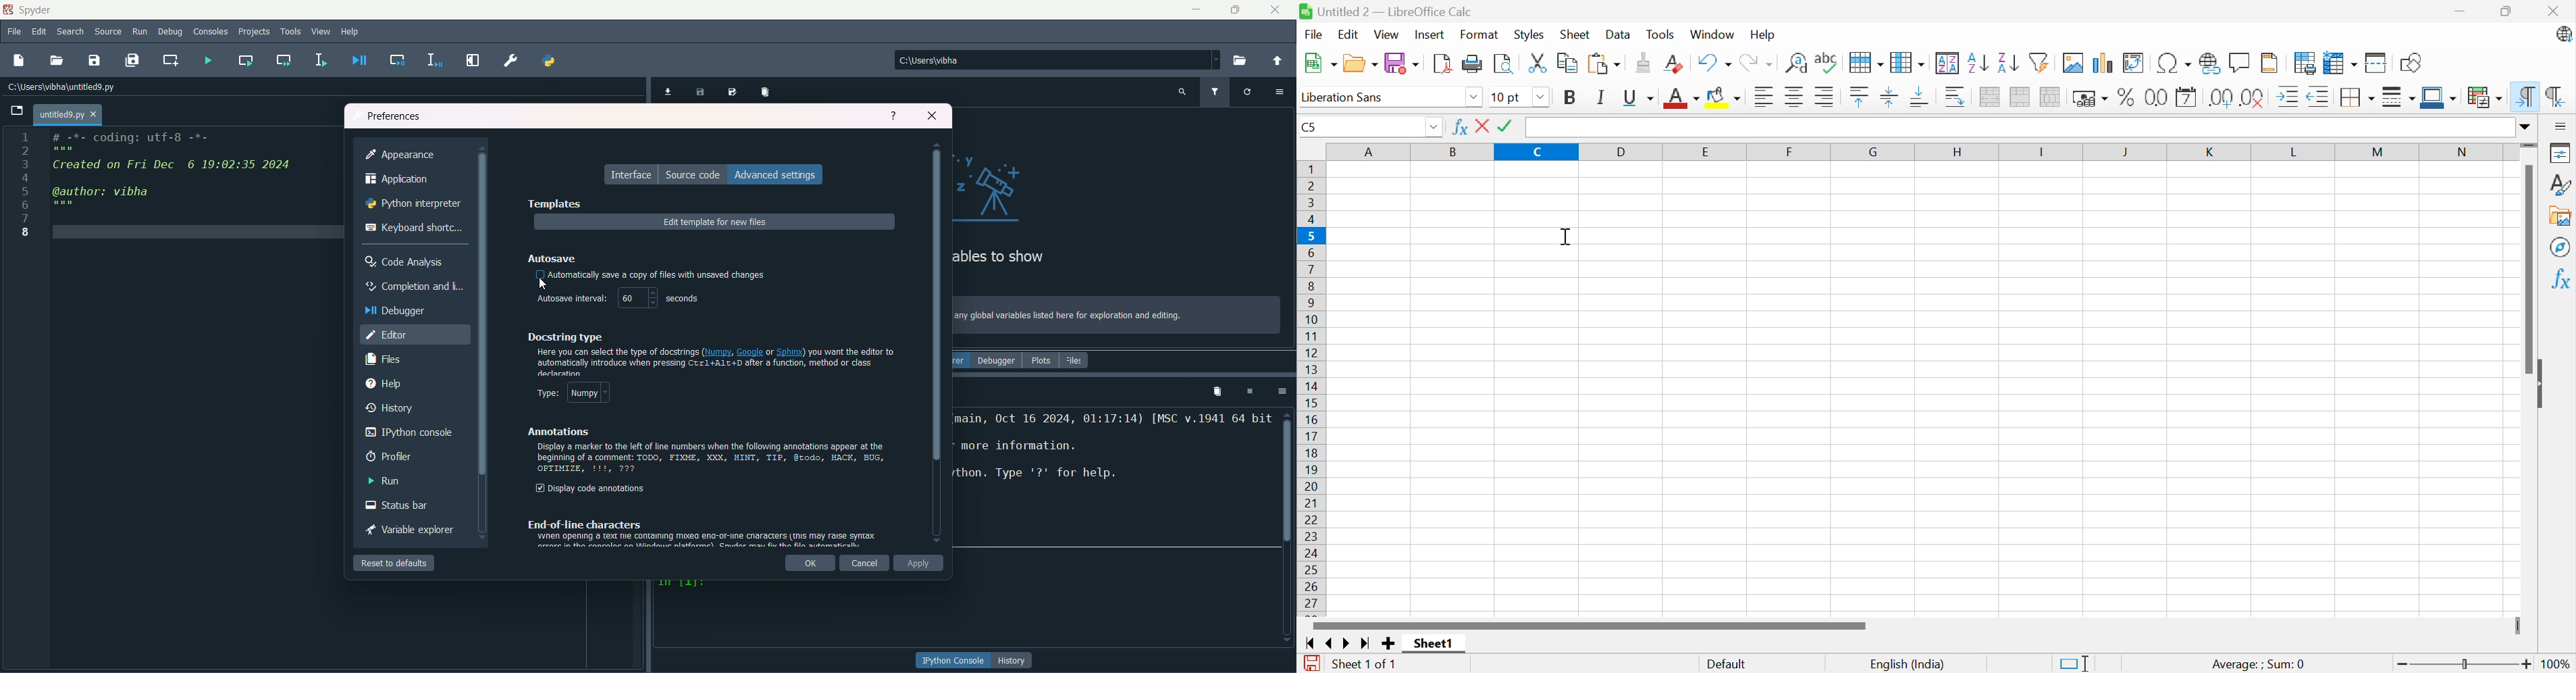 The width and height of the screenshot is (2576, 700). Describe the element at coordinates (394, 114) in the screenshot. I see `preferences` at that location.